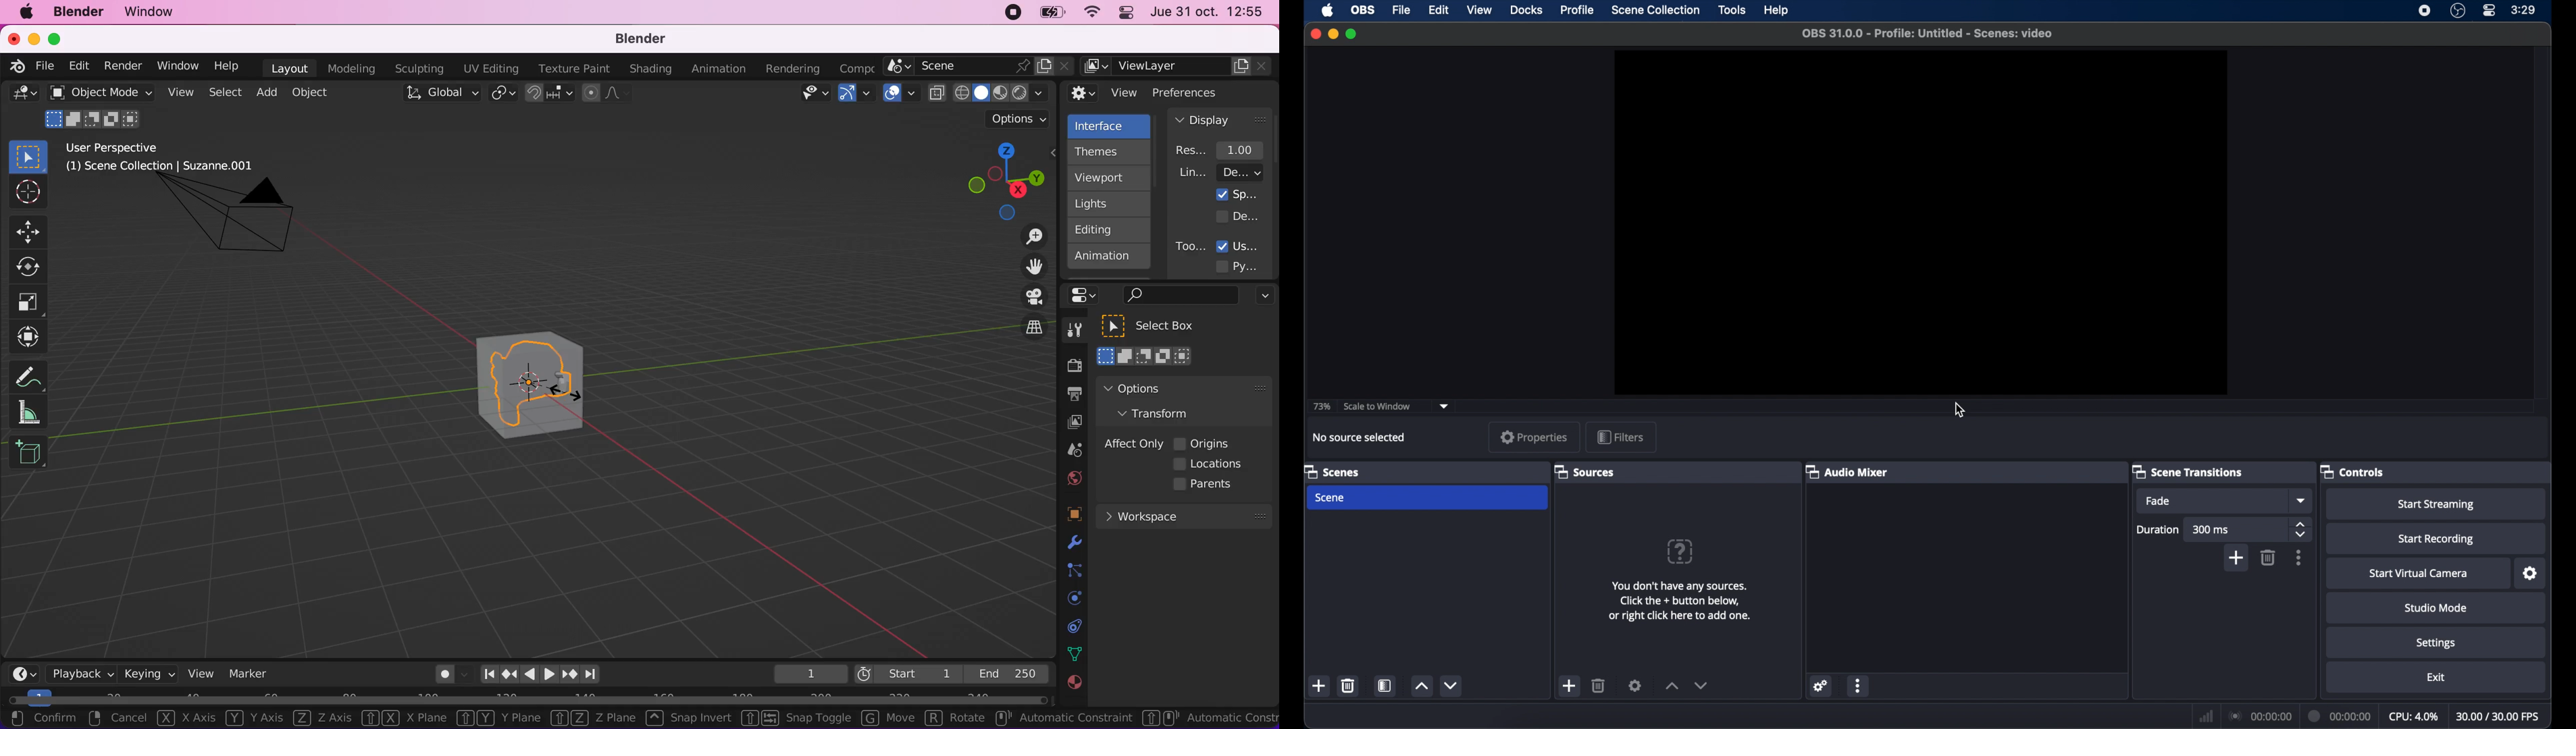 The width and height of the screenshot is (2576, 756). I want to click on click, shortcut, drag, so click(1003, 180).